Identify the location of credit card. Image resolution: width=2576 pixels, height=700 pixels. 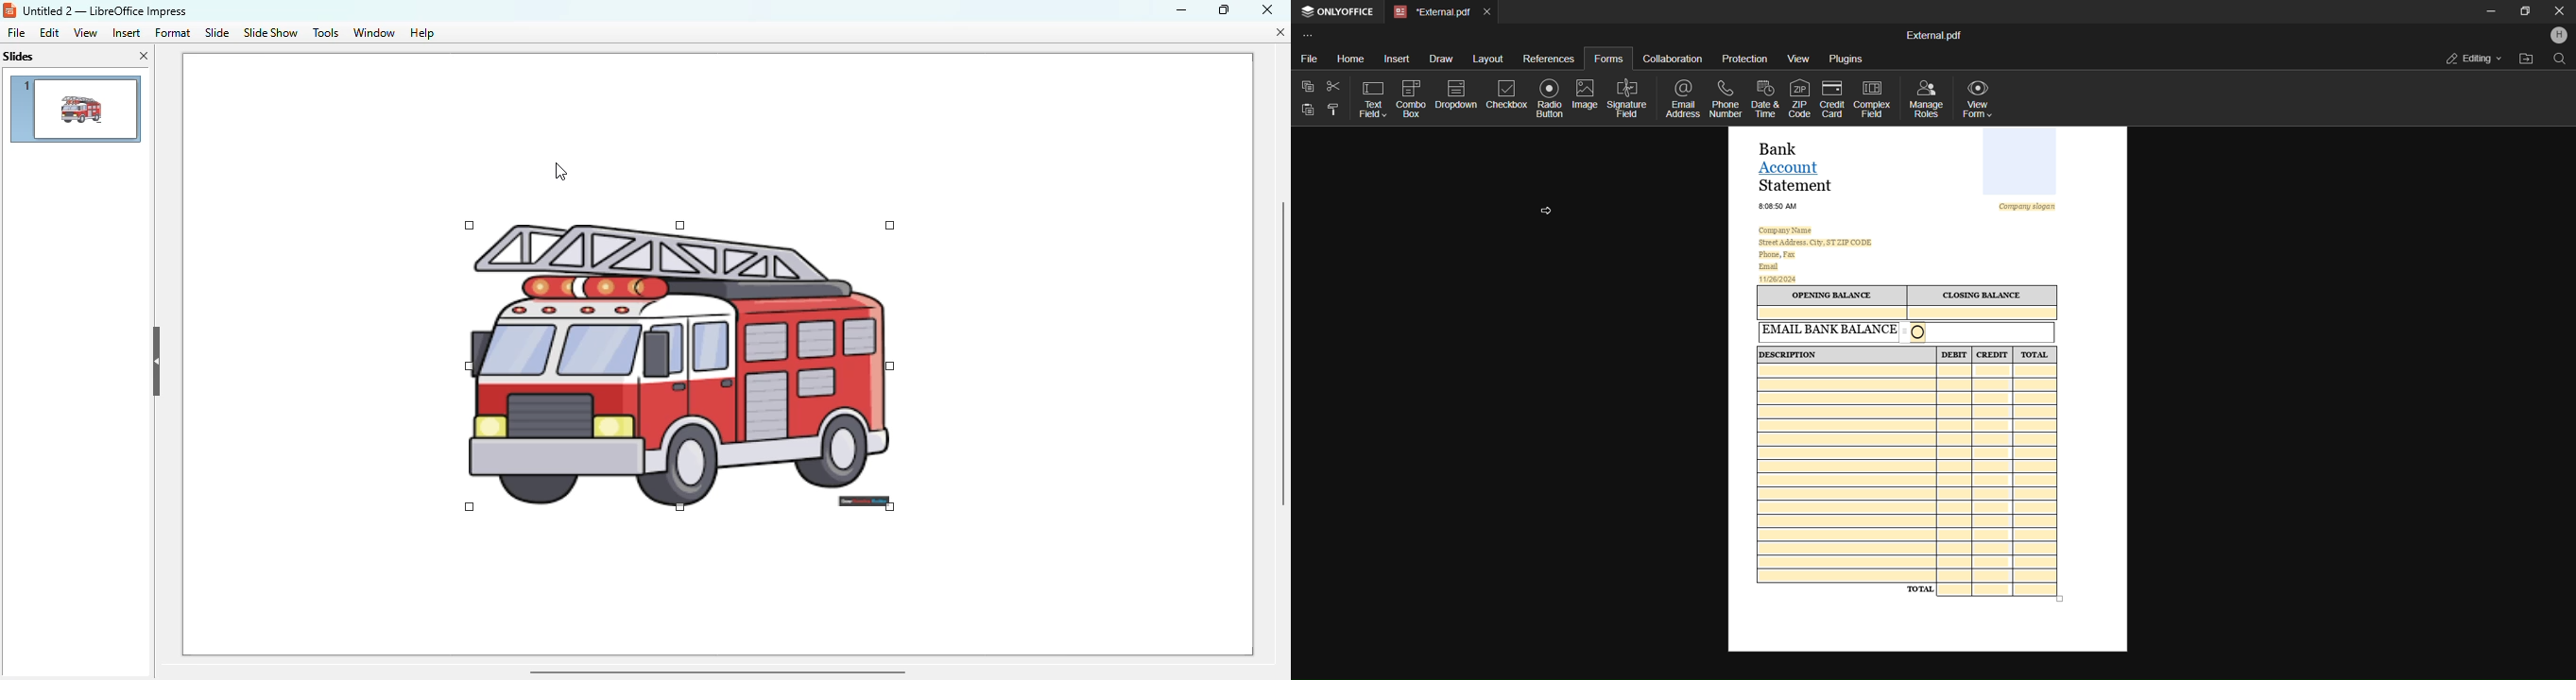
(1832, 98).